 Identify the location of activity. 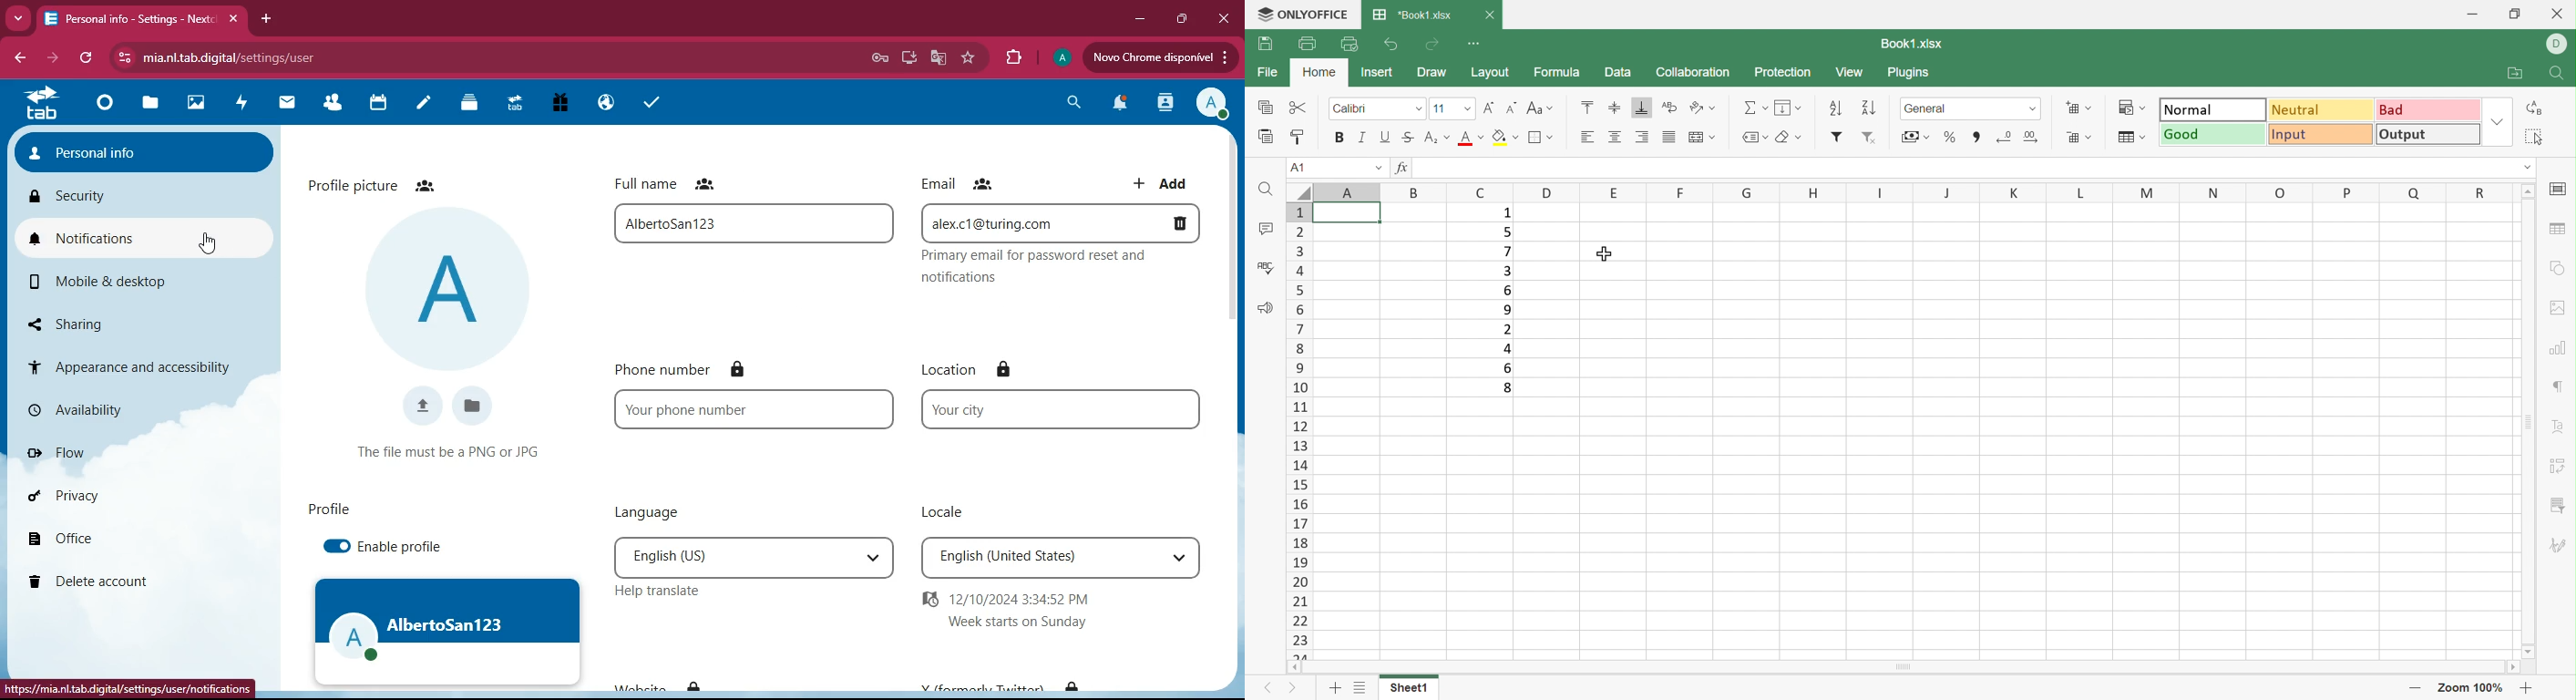
(1165, 105).